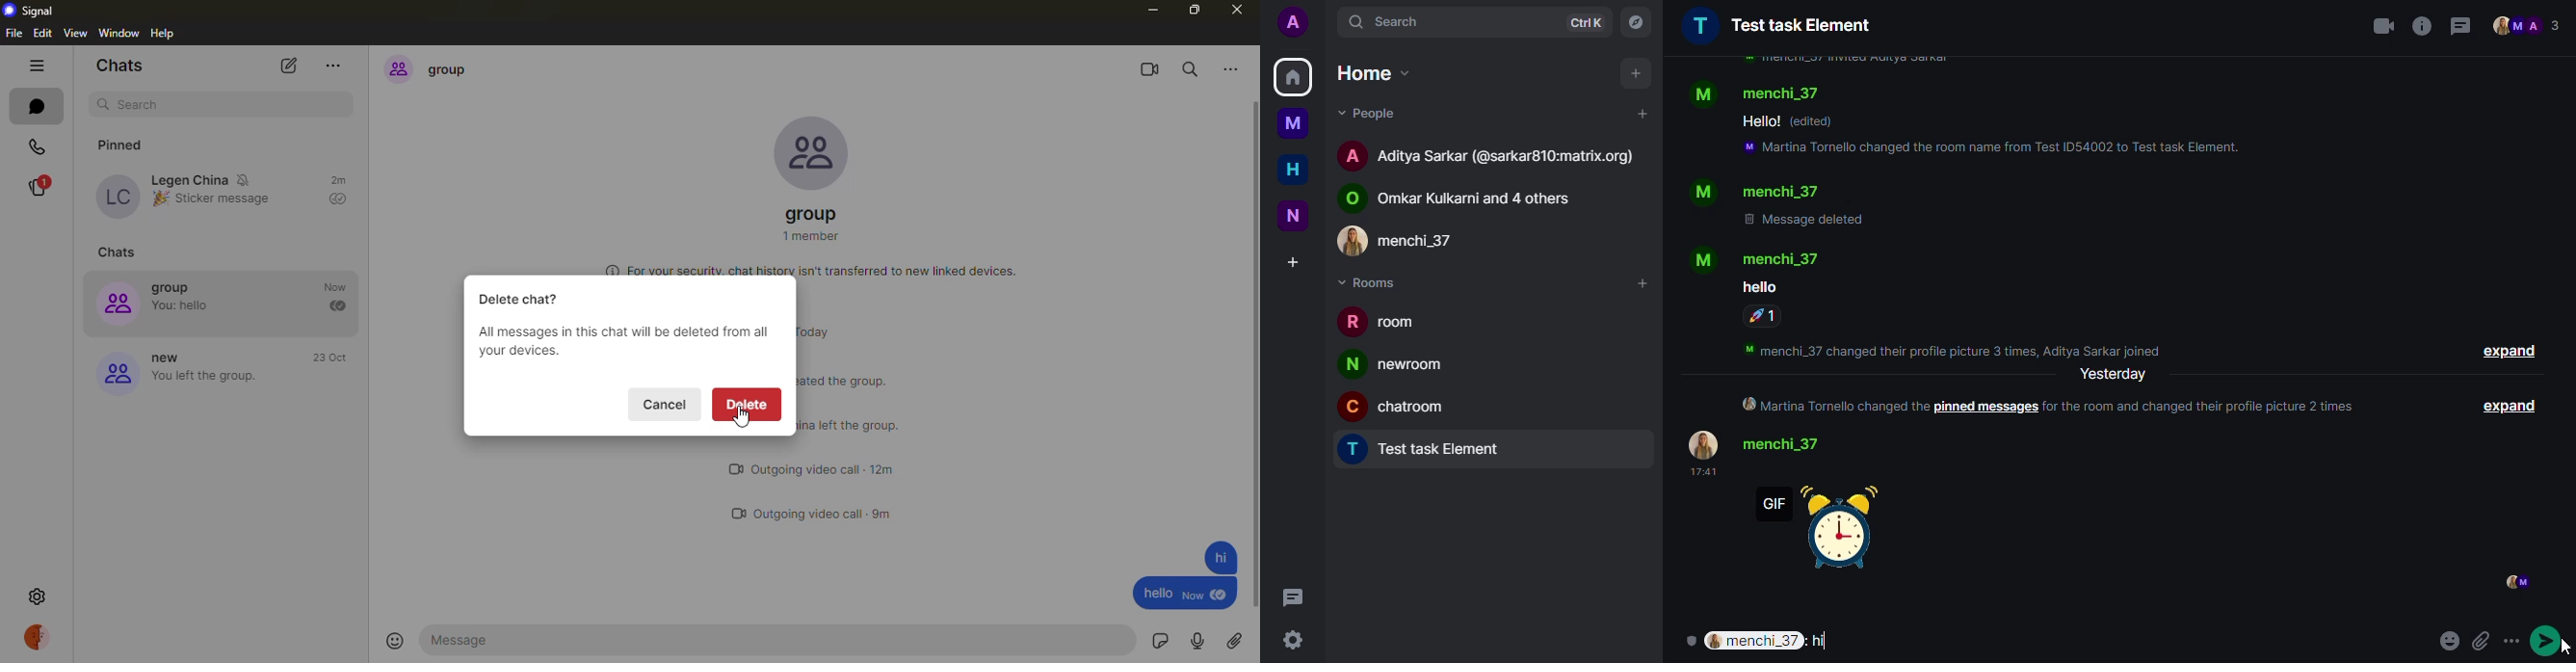 The width and height of the screenshot is (2576, 672). Describe the element at coordinates (160, 199) in the screenshot. I see `emoji` at that location.